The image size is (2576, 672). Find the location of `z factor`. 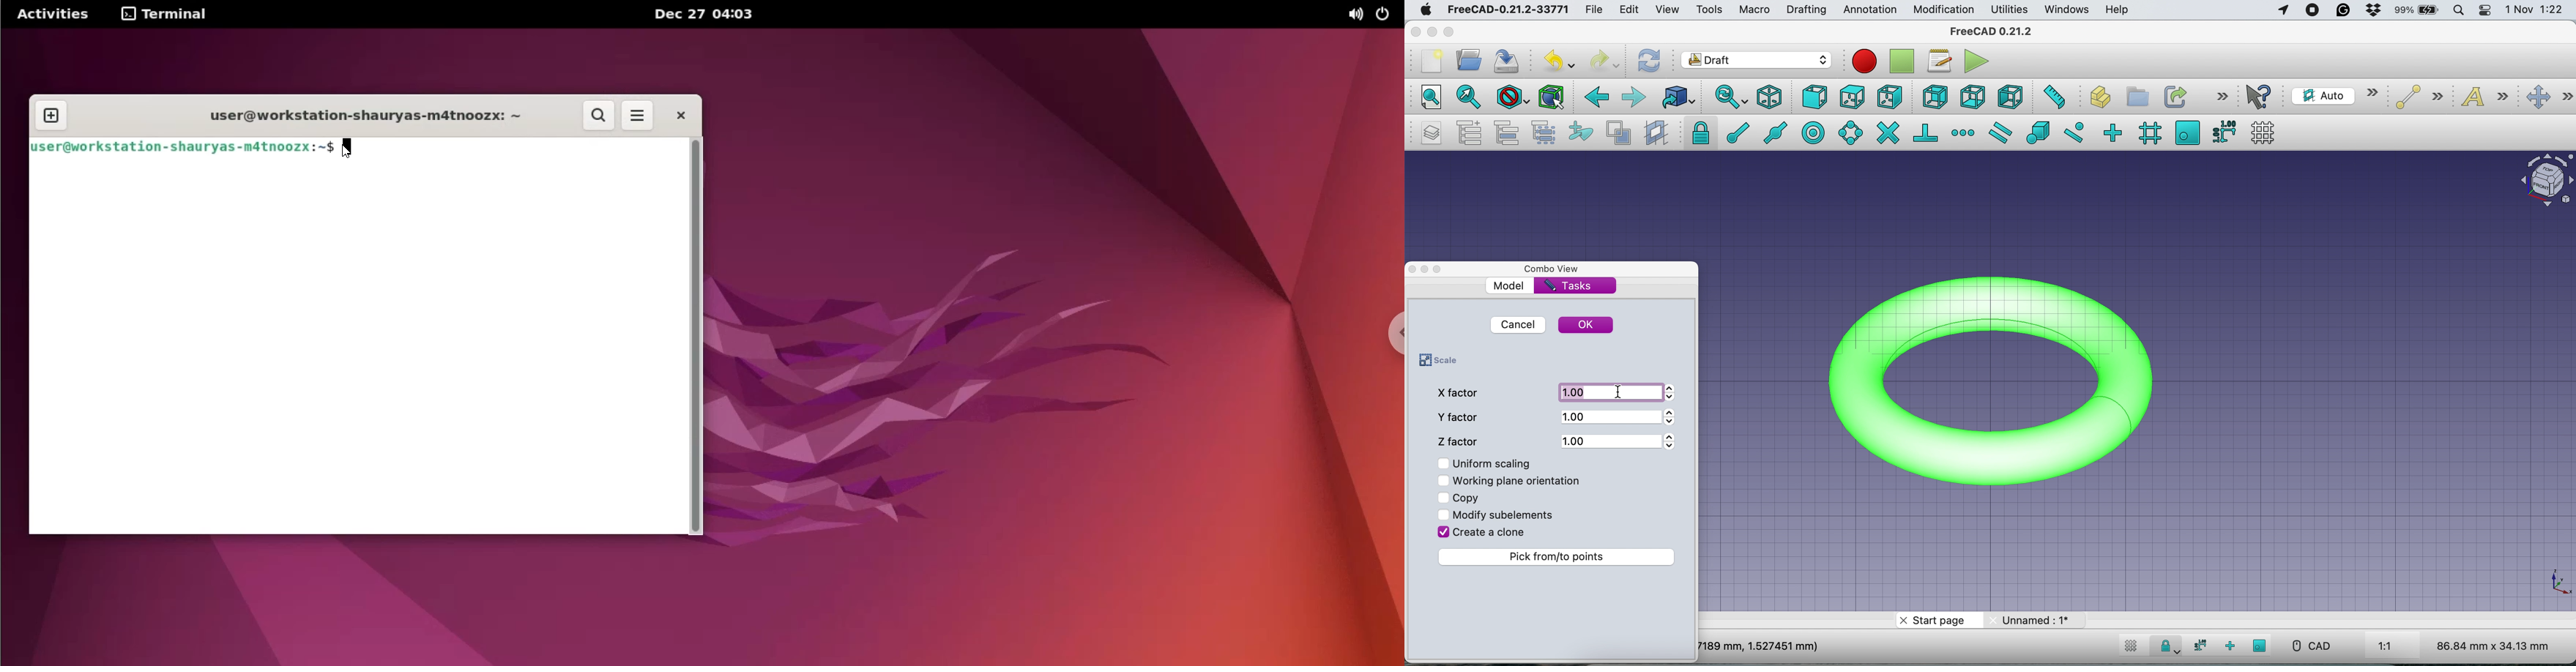

z factor is located at coordinates (1461, 439).